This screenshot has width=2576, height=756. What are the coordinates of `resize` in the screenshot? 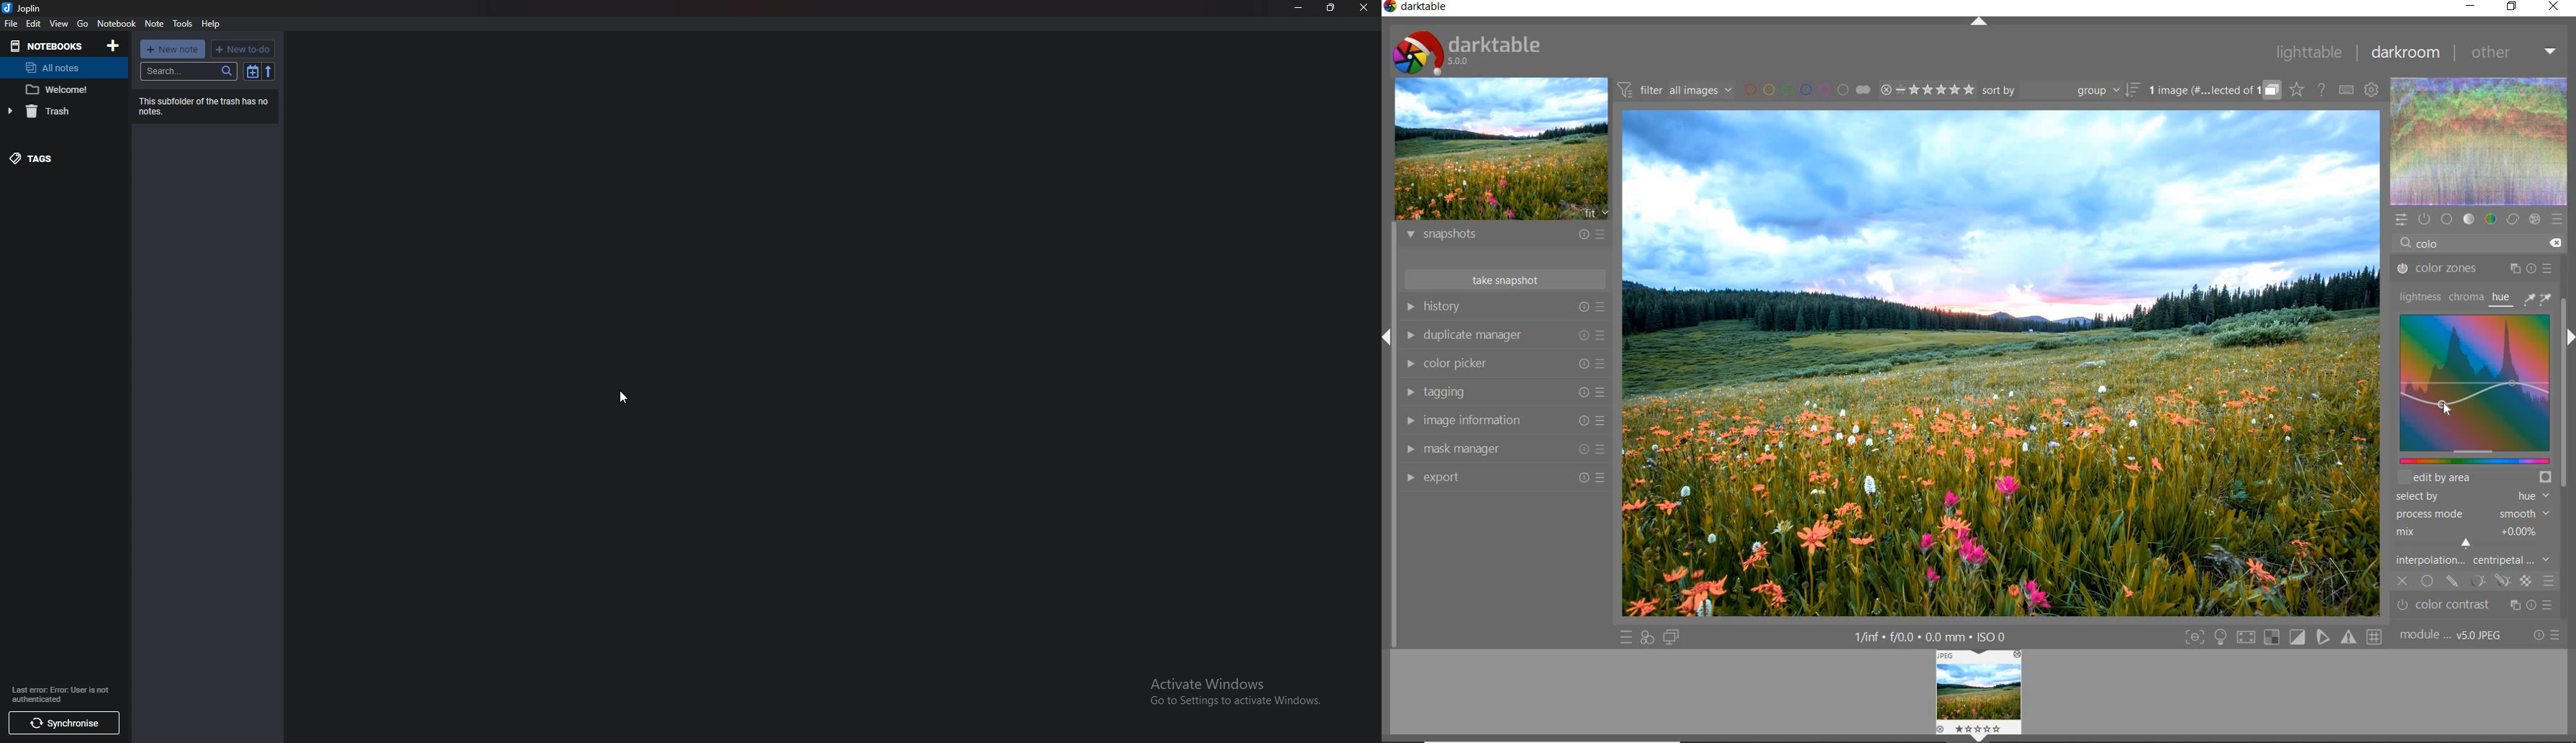 It's located at (1332, 7).